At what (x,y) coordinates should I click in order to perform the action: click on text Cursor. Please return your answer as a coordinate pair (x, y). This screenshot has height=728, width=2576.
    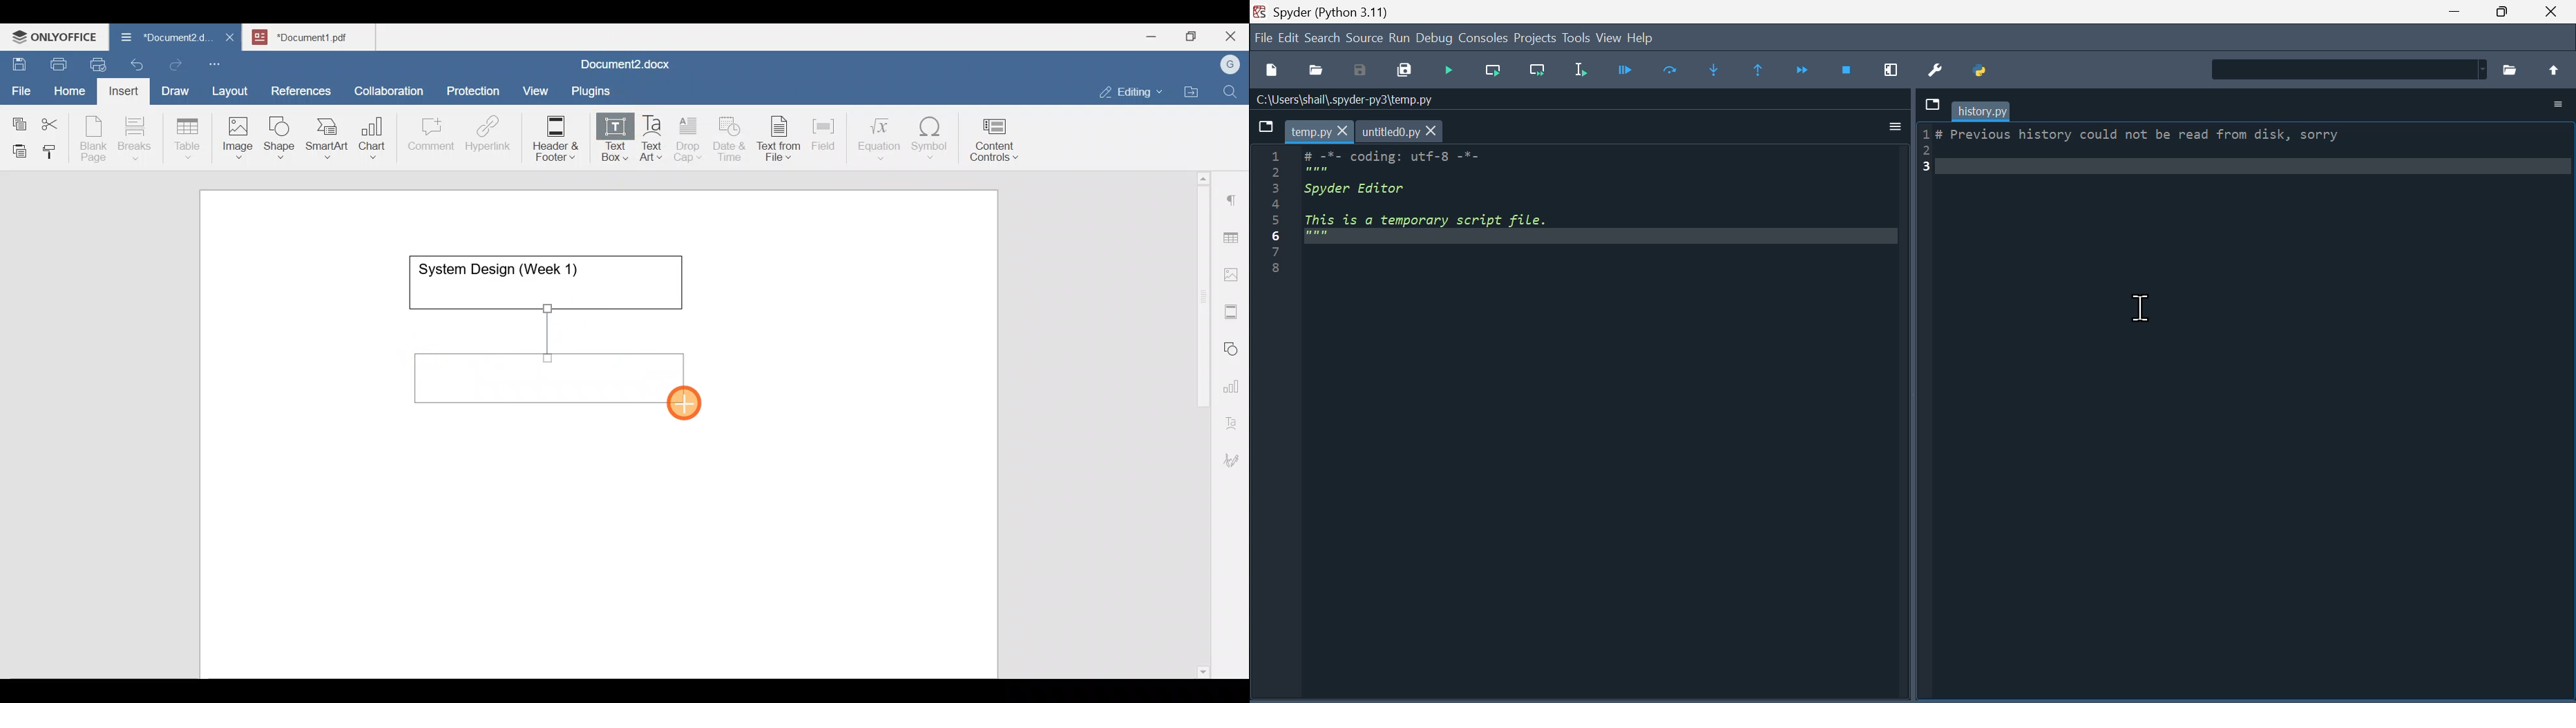
    Looking at the image, I should click on (2141, 308).